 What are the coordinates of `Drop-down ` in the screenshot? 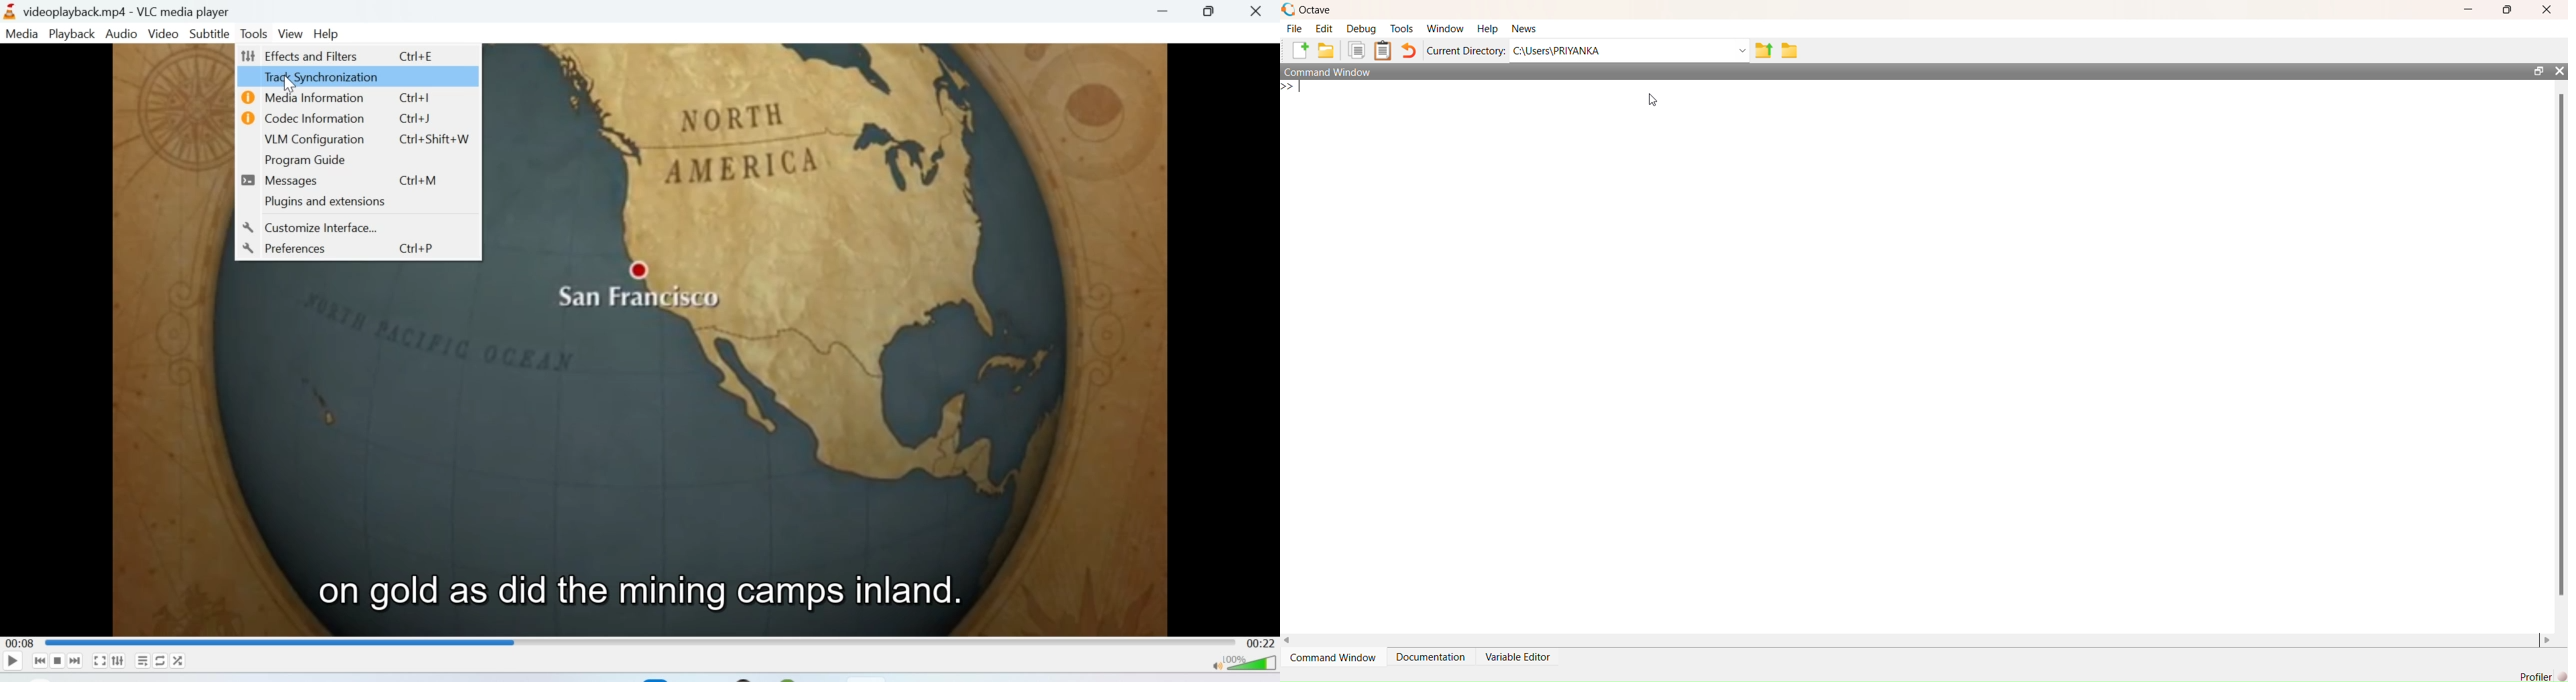 It's located at (1743, 50).